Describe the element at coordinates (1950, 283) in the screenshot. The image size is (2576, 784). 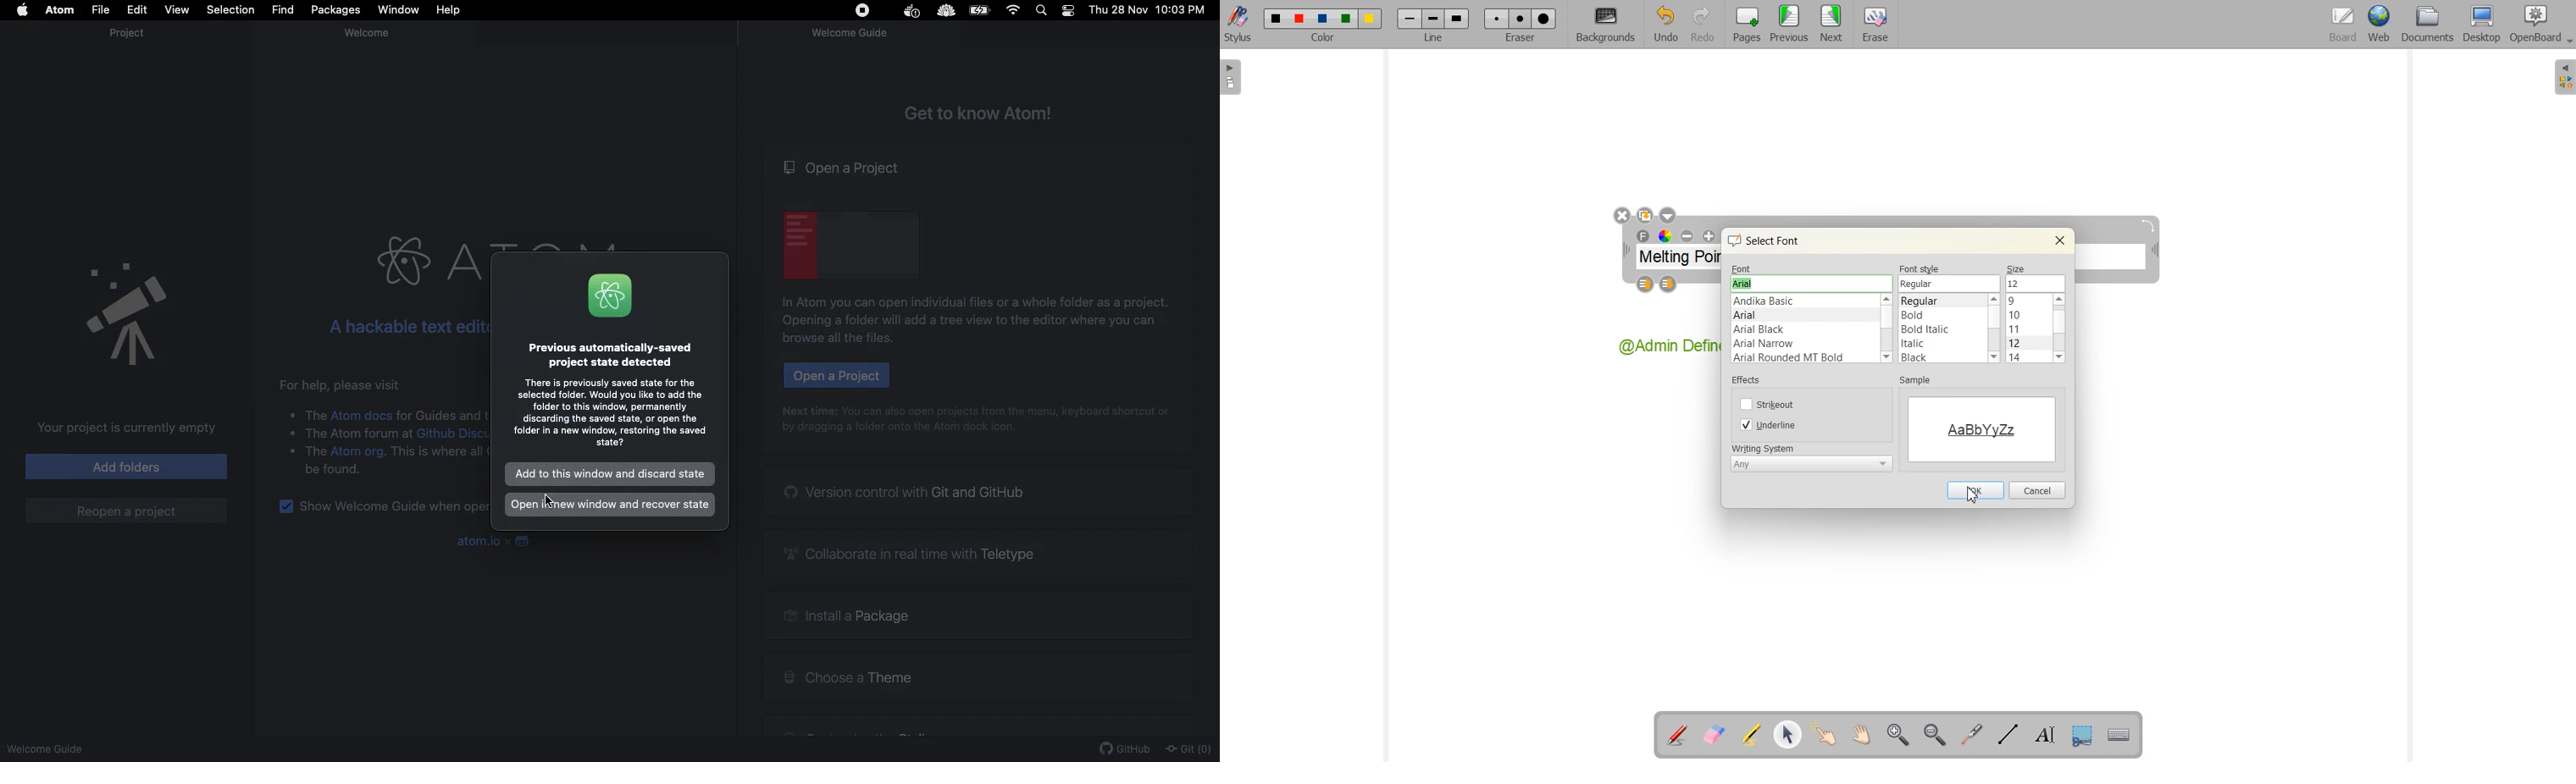
I see `Font style name` at that location.